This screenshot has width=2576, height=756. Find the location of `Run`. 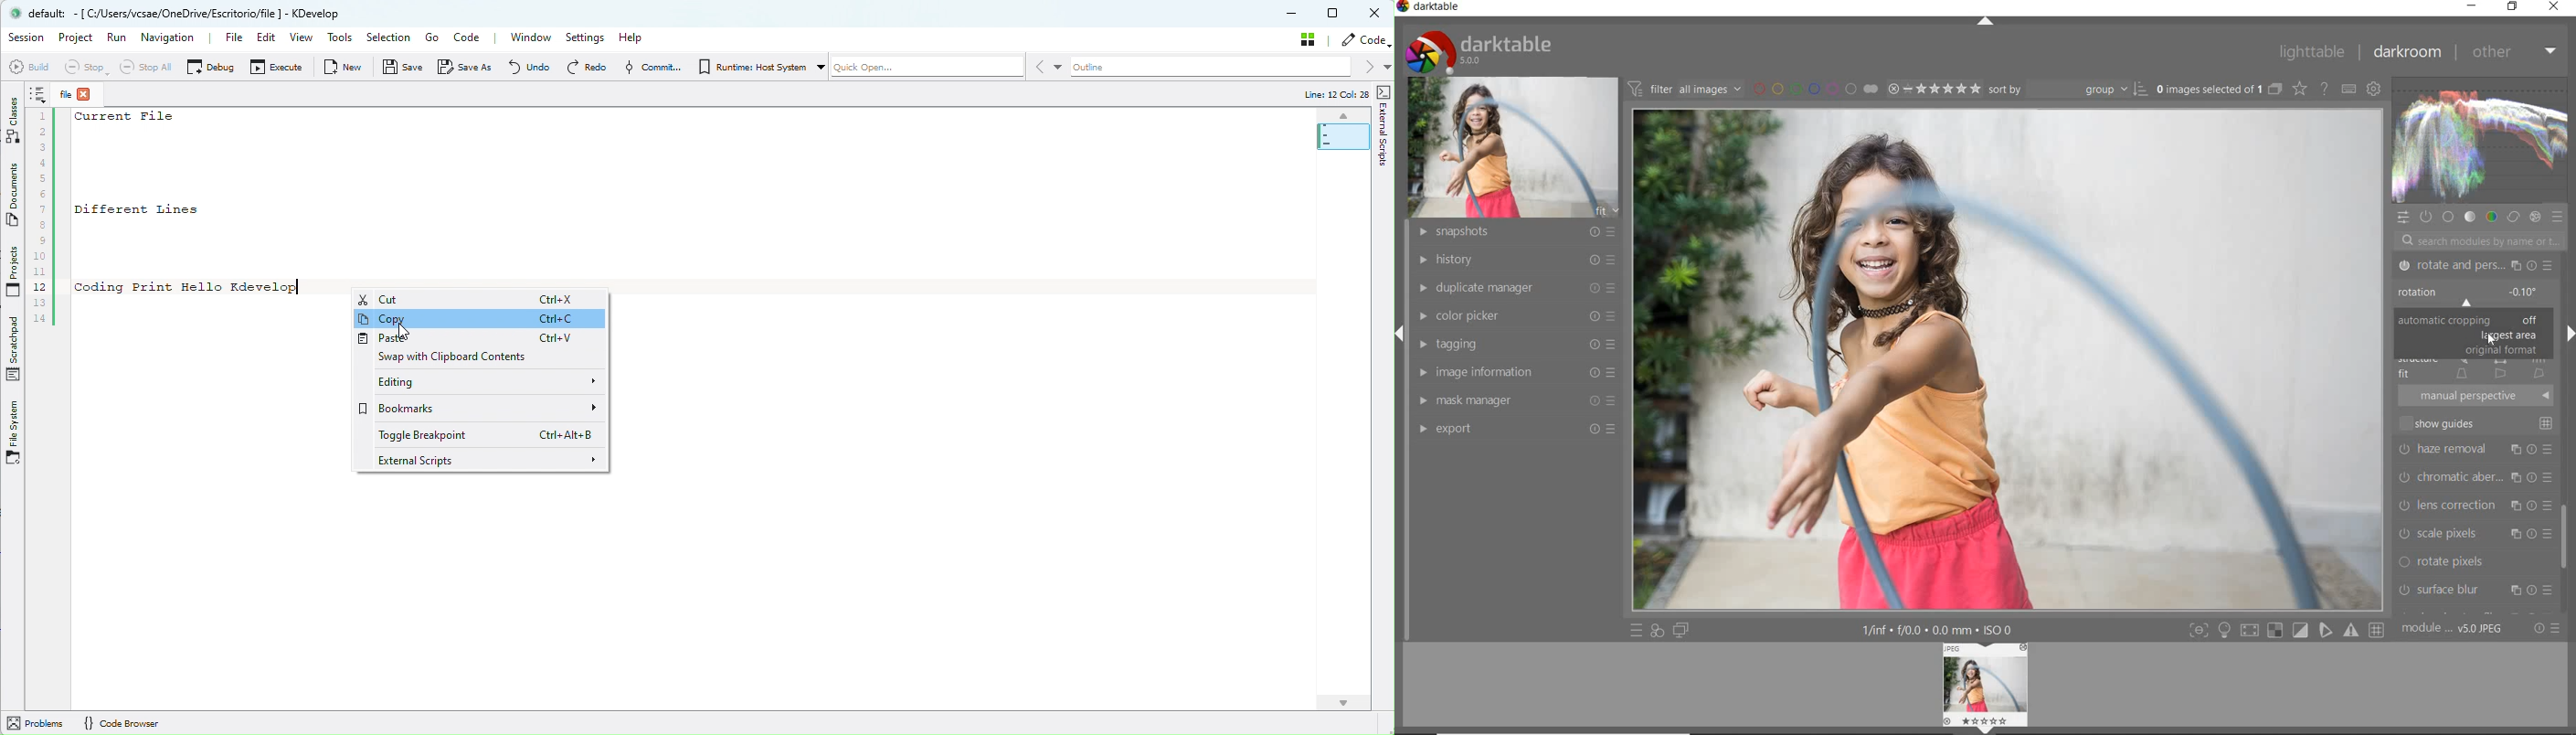

Run is located at coordinates (113, 37).